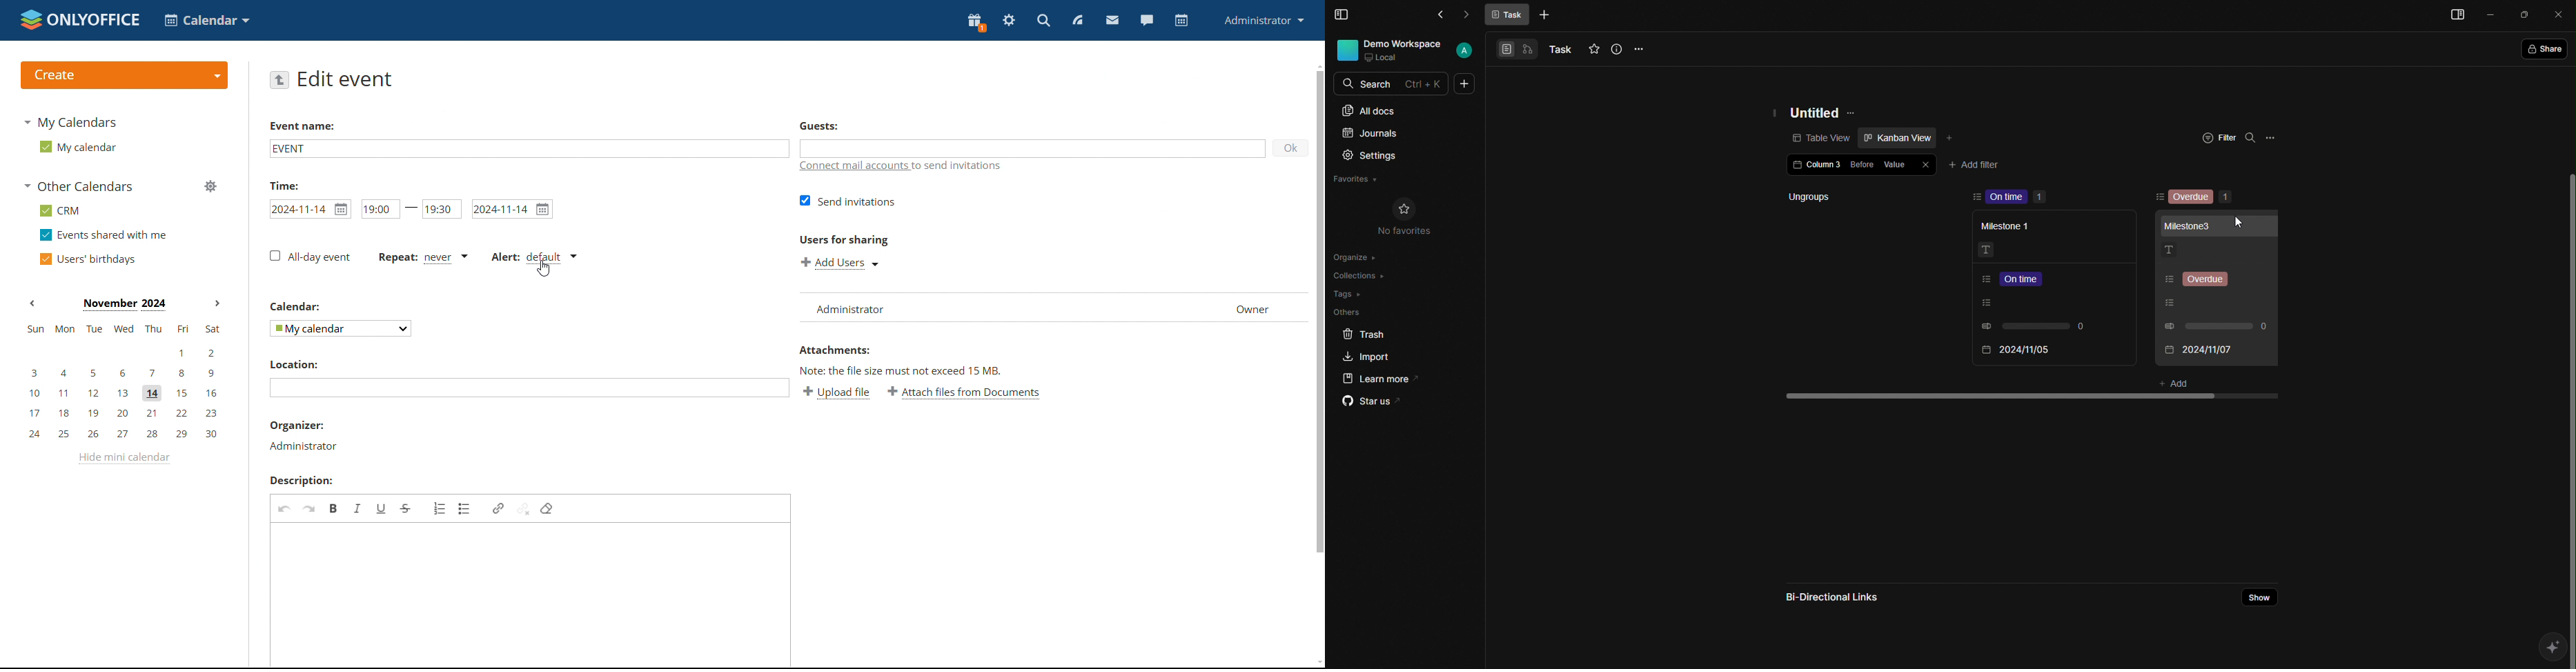 This screenshot has height=672, width=2576. Describe the element at coordinates (528, 148) in the screenshot. I see `add event name` at that location.